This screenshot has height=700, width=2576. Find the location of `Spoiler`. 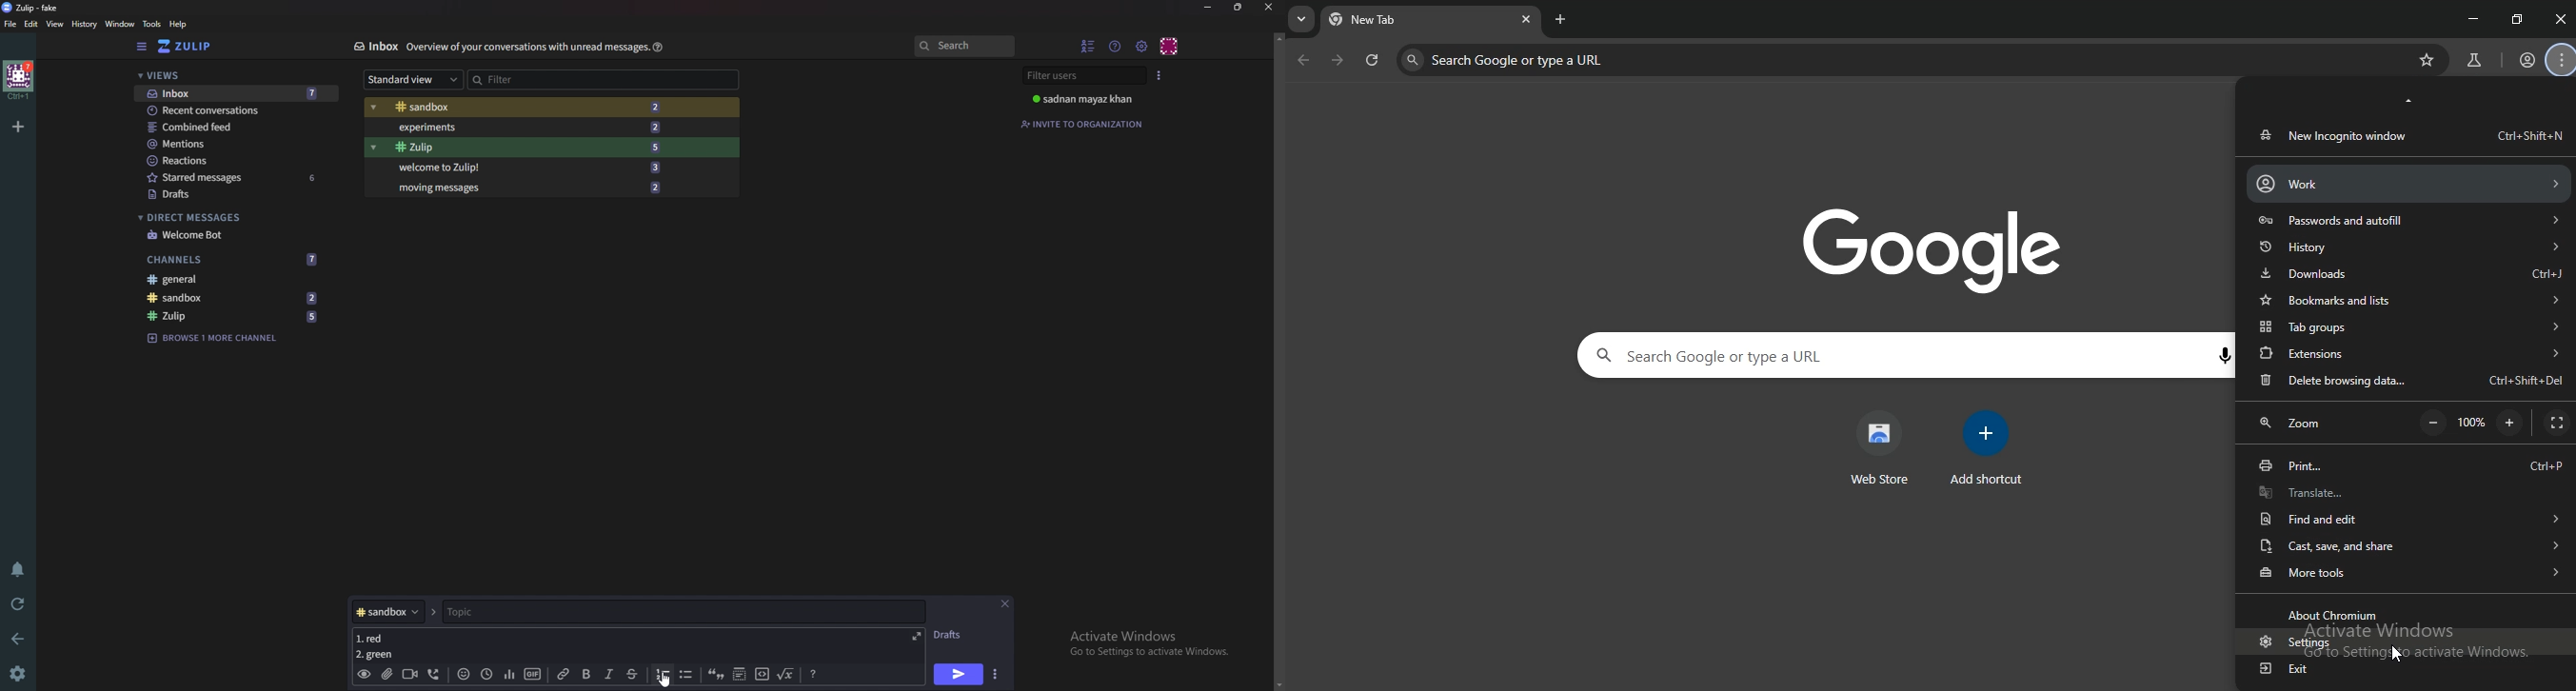

Spoiler is located at coordinates (738, 676).